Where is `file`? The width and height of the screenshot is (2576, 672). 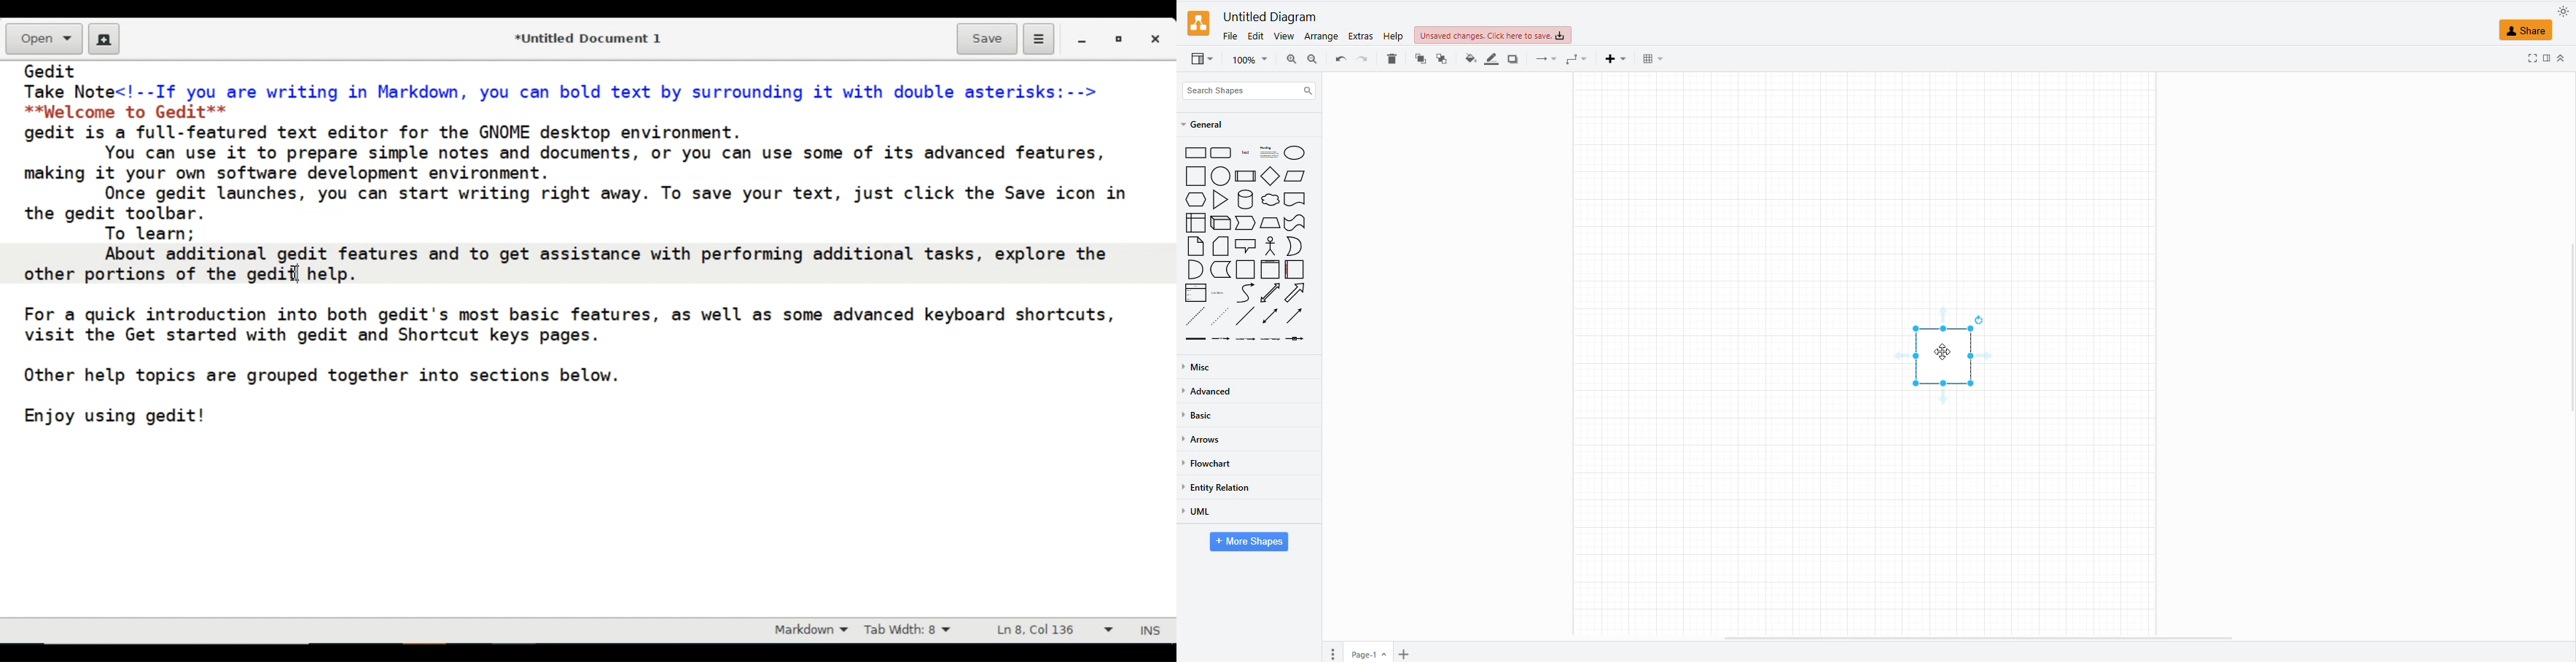
file is located at coordinates (1230, 37).